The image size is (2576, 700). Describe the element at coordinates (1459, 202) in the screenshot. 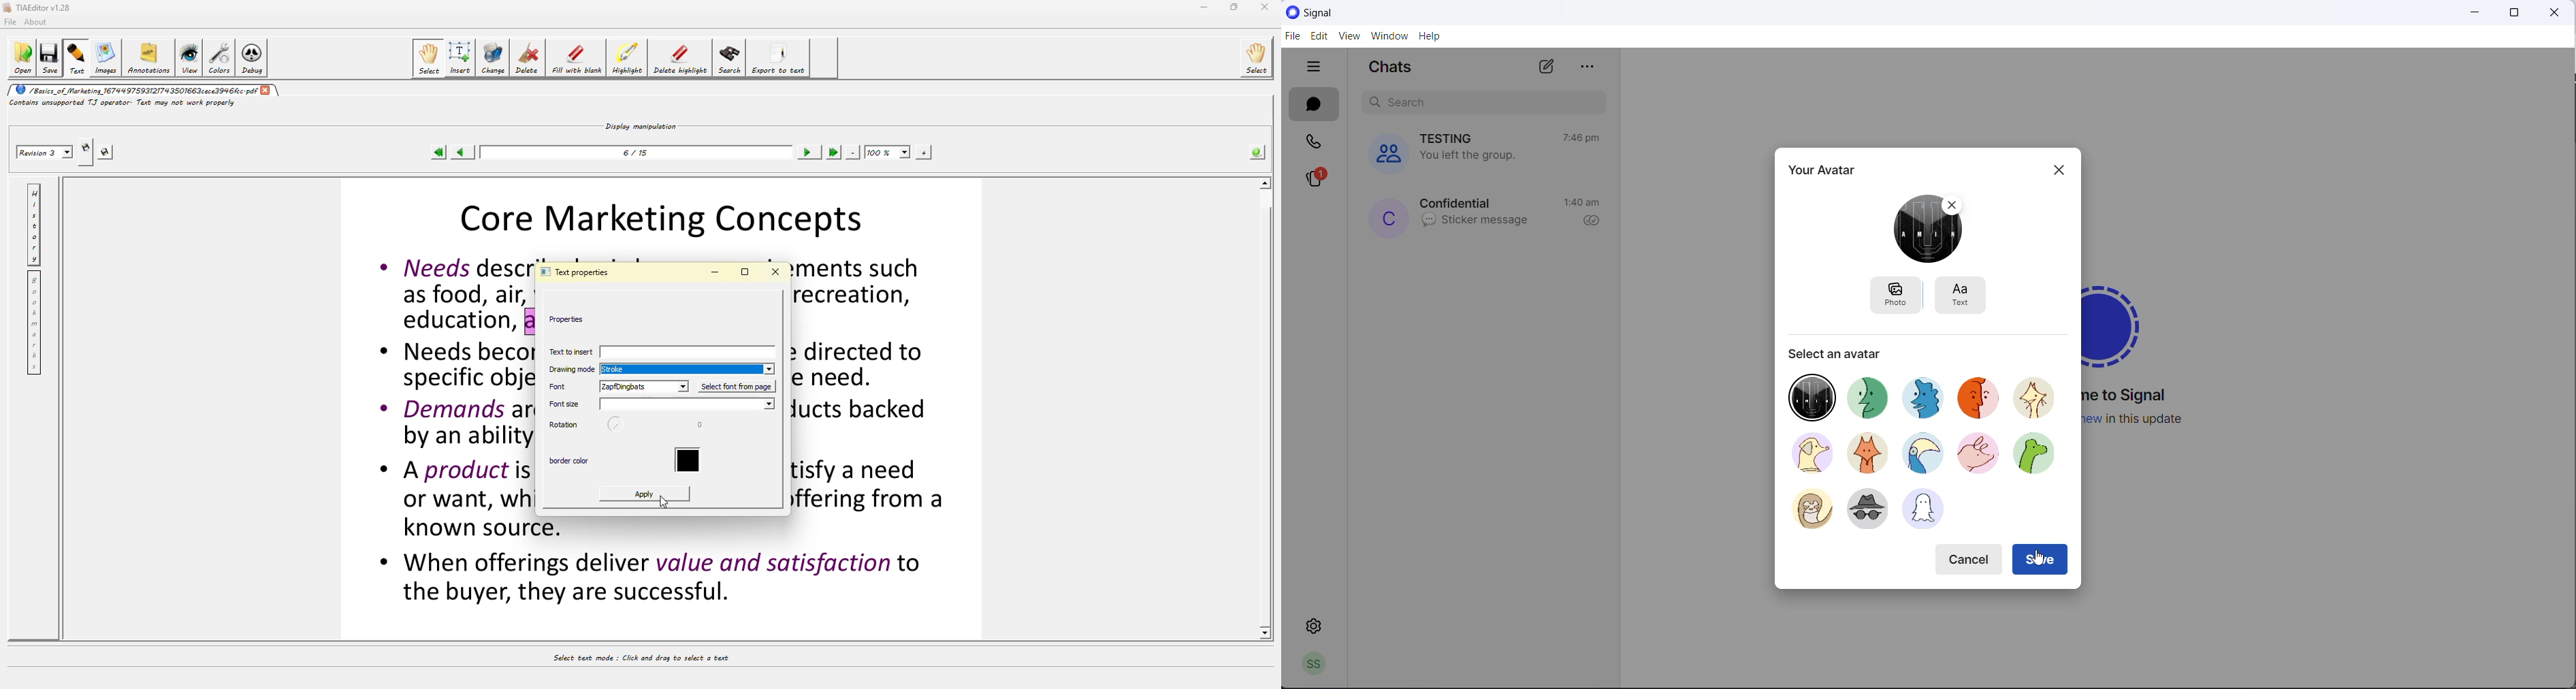

I see `contact name` at that location.